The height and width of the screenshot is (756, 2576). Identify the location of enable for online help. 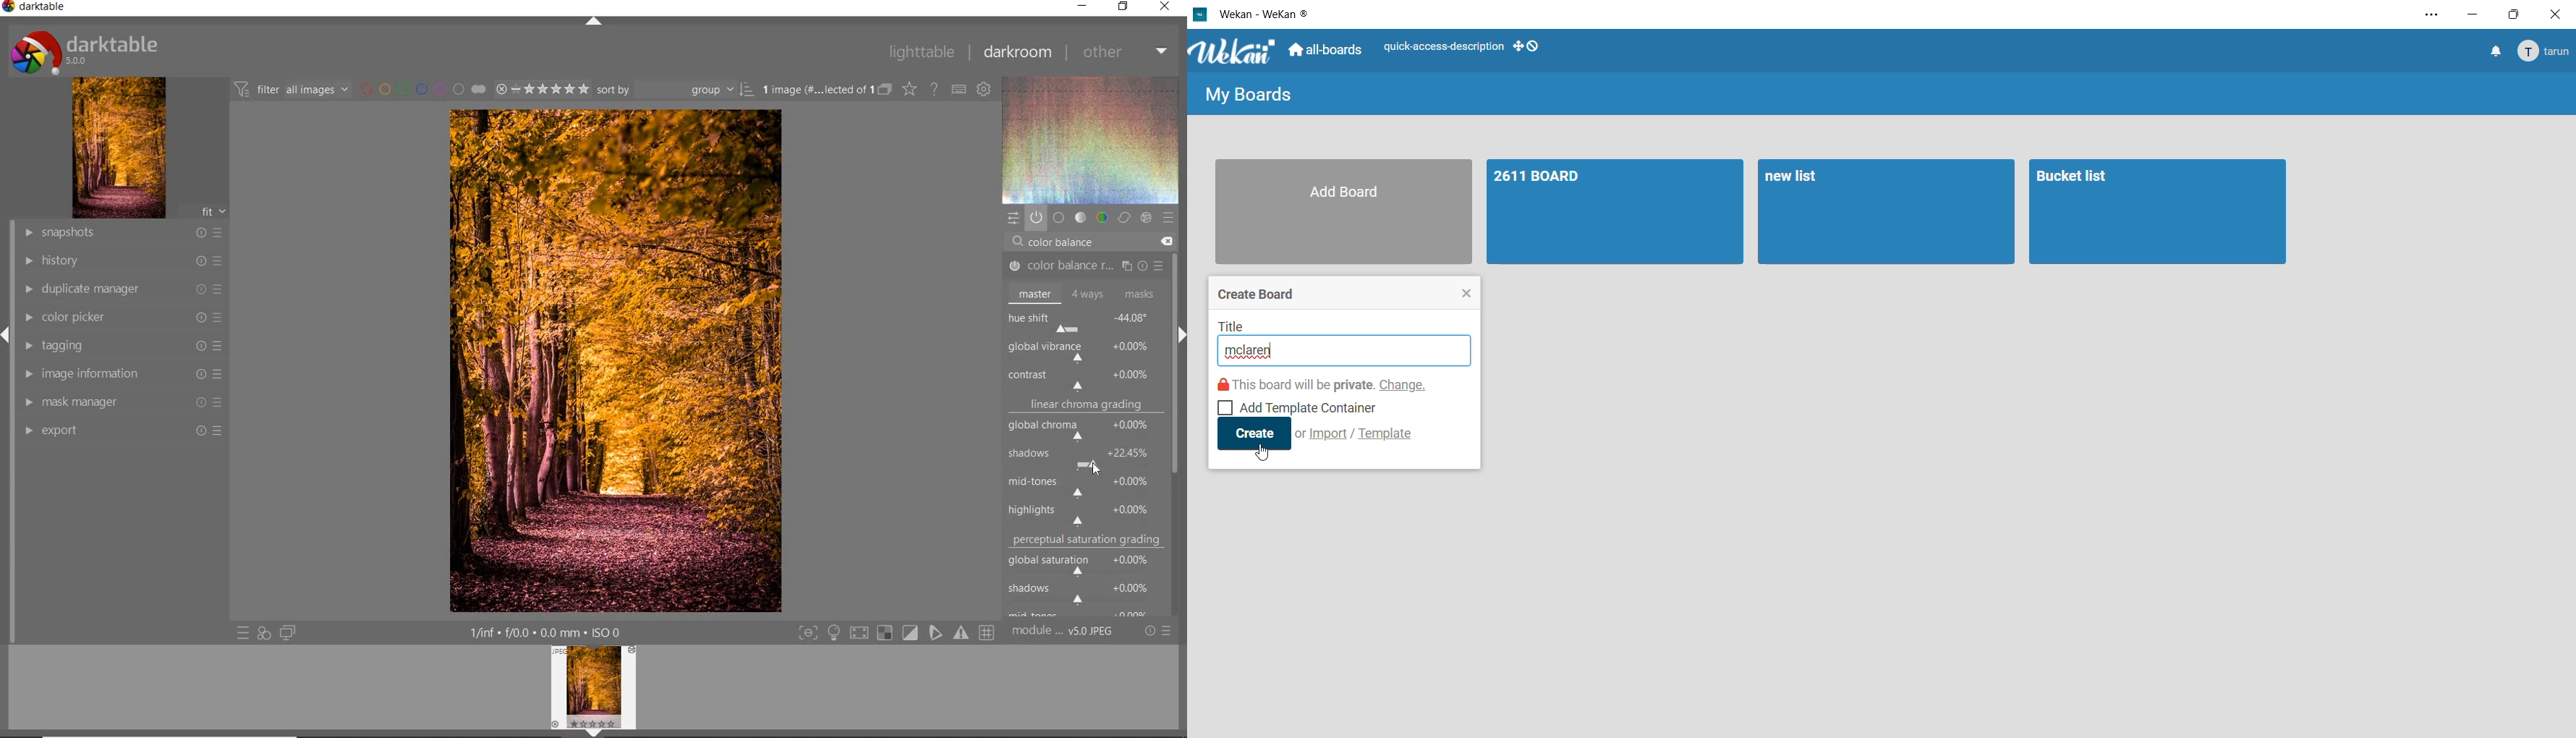
(936, 89).